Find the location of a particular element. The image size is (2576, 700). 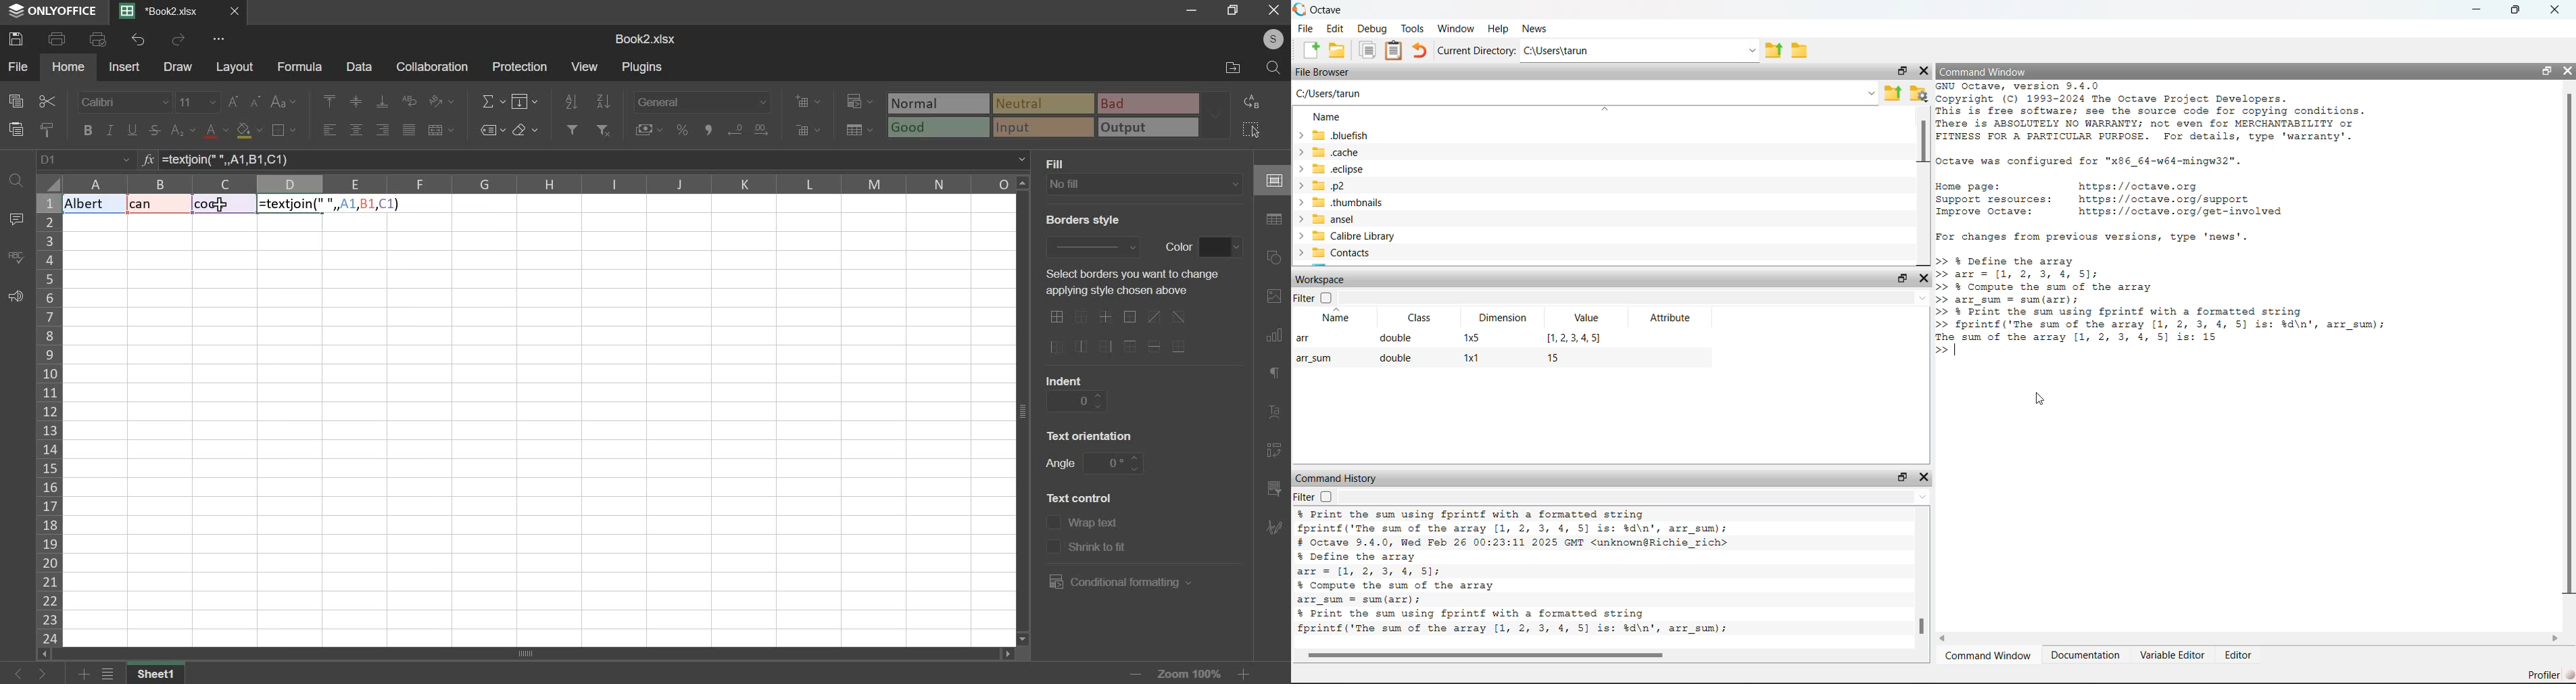

copy is located at coordinates (16, 101).